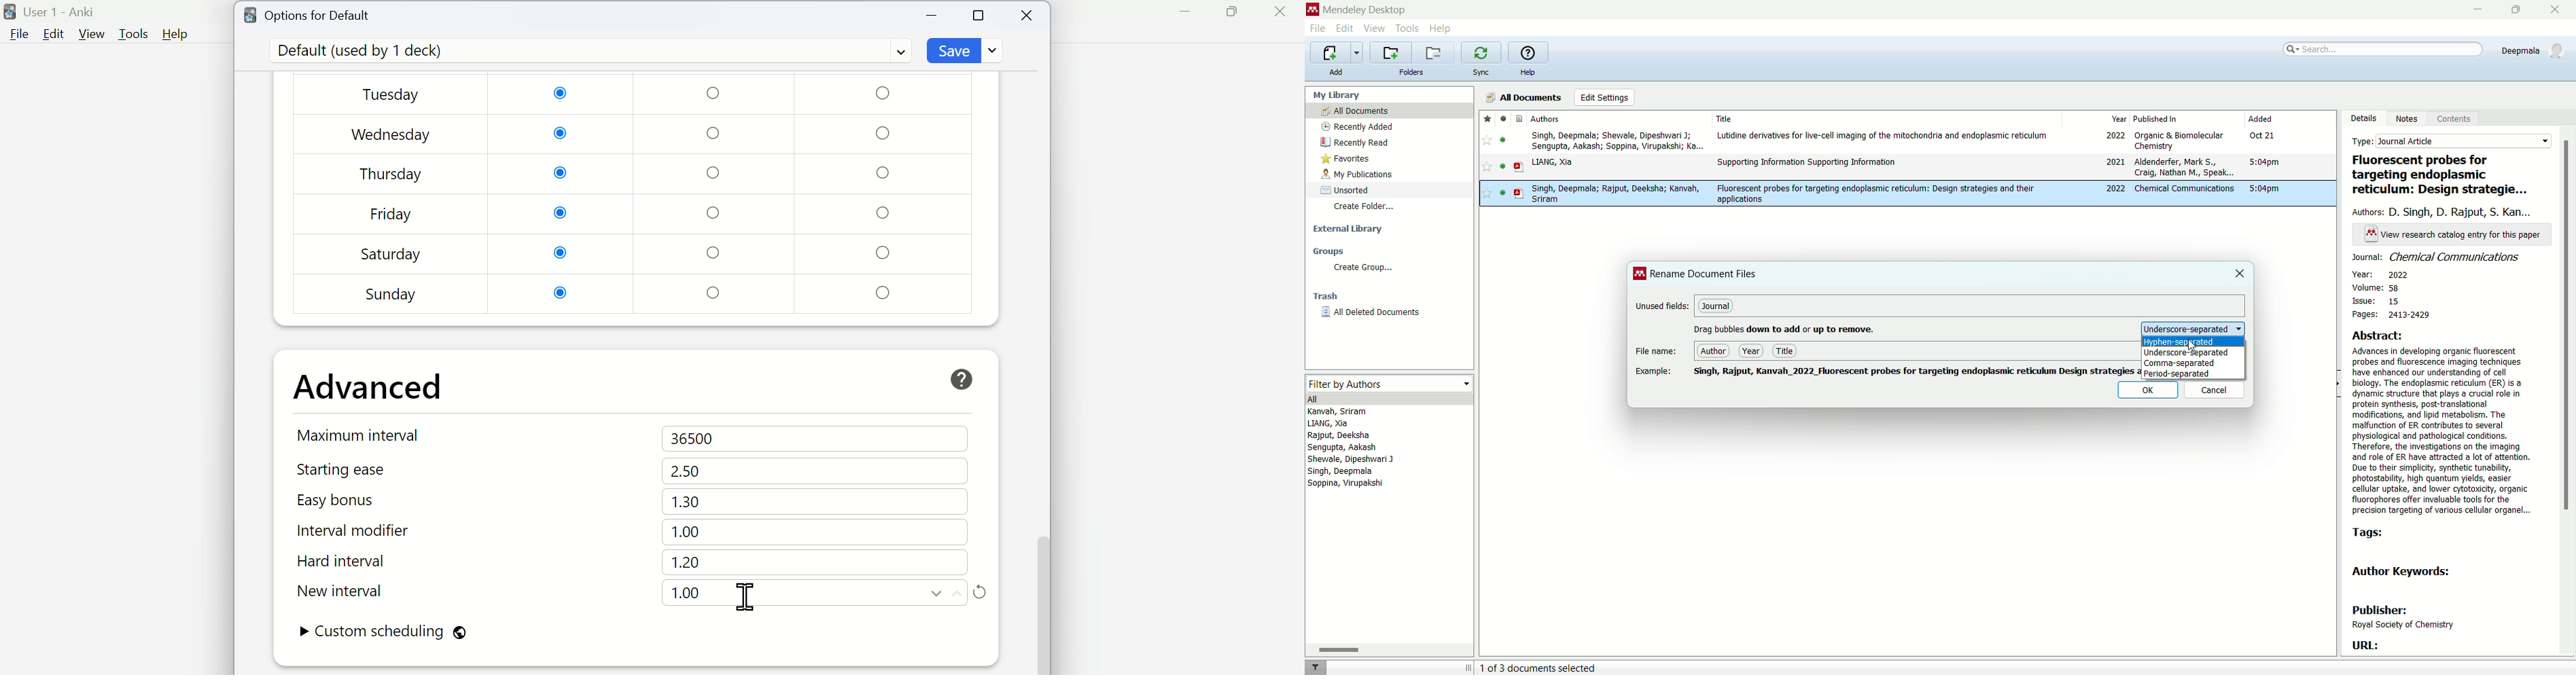 This screenshot has height=700, width=2576. What do you see at coordinates (2444, 175) in the screenshot?
I see `title` at bounding box center [2444, 175].